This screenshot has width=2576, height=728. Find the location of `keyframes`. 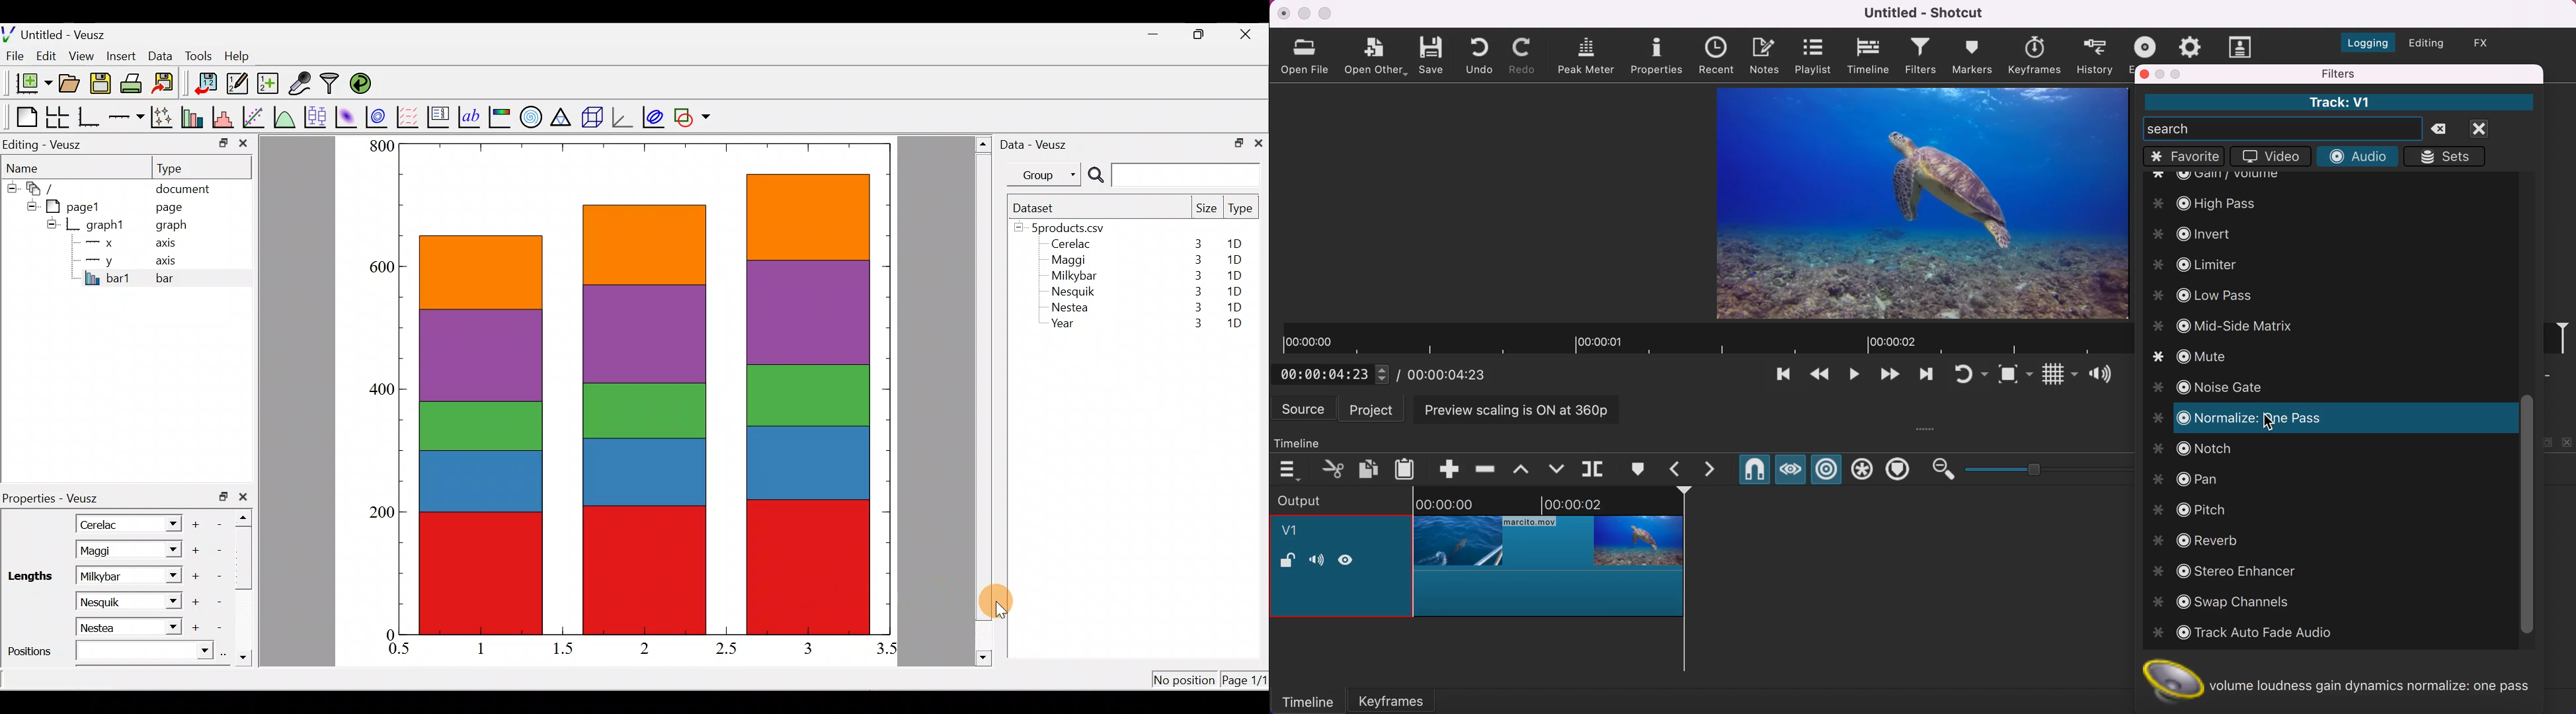

keyframes is located at coordinates (1404, 698).